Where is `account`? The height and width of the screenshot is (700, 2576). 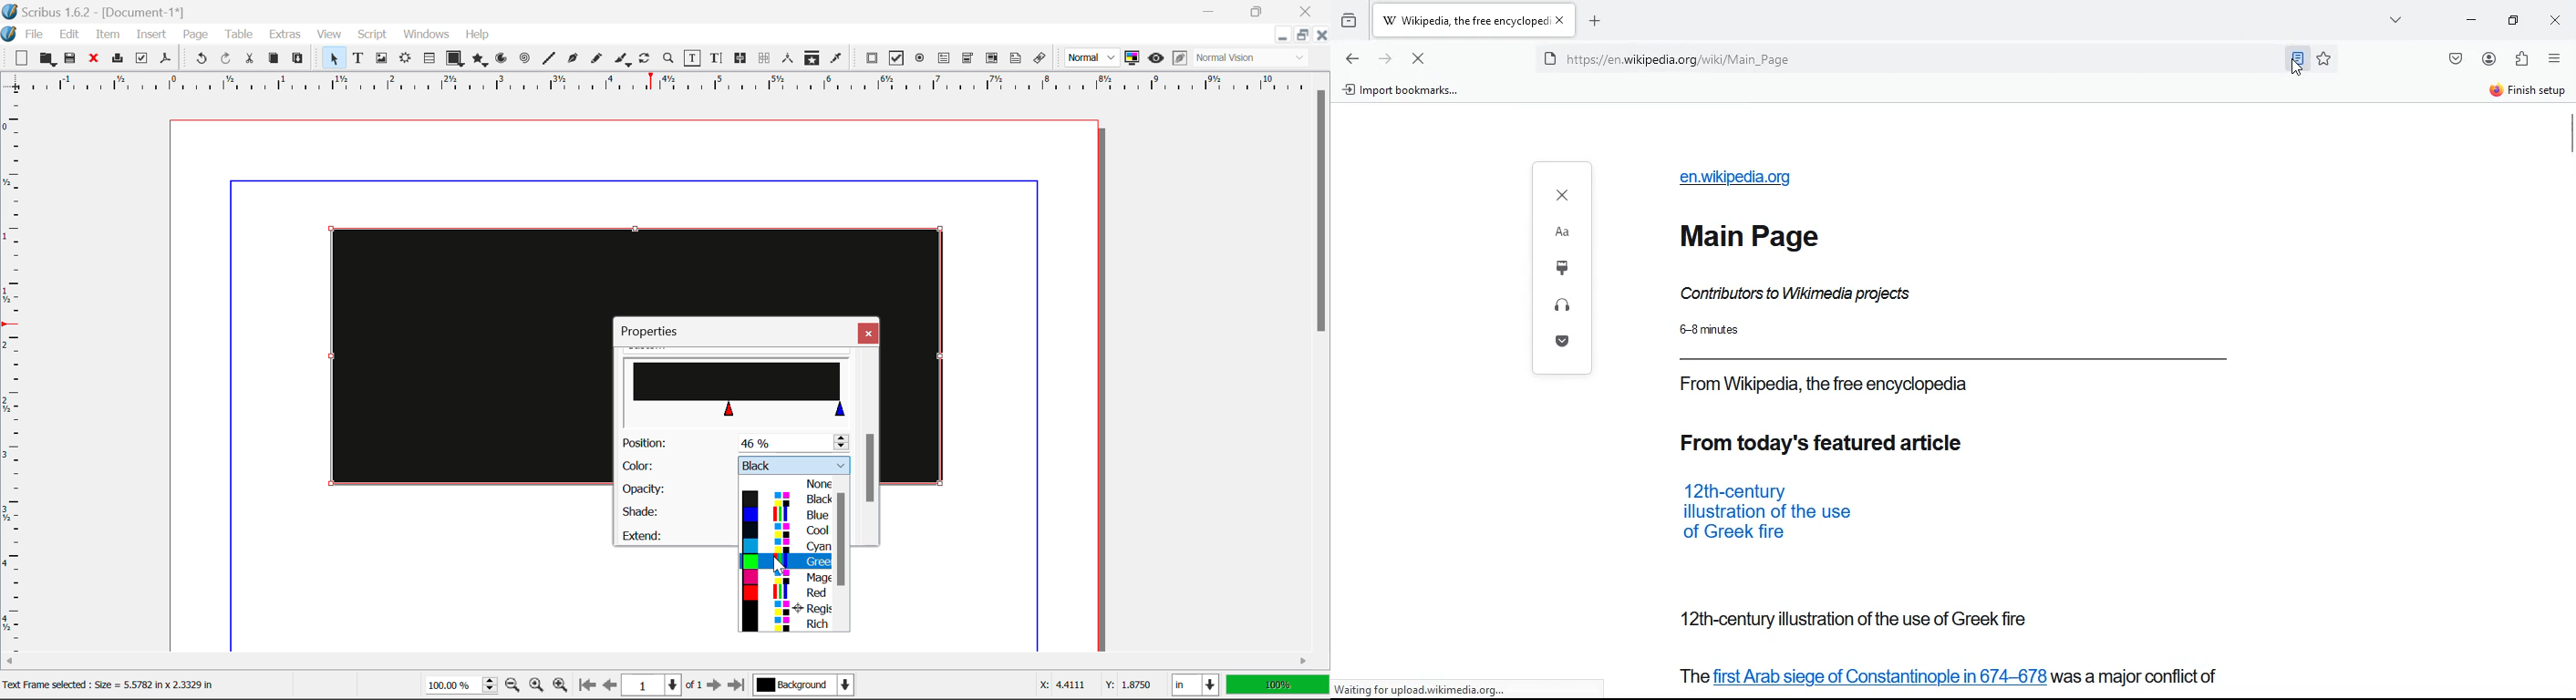
account is located at coordinates (2488, 57).